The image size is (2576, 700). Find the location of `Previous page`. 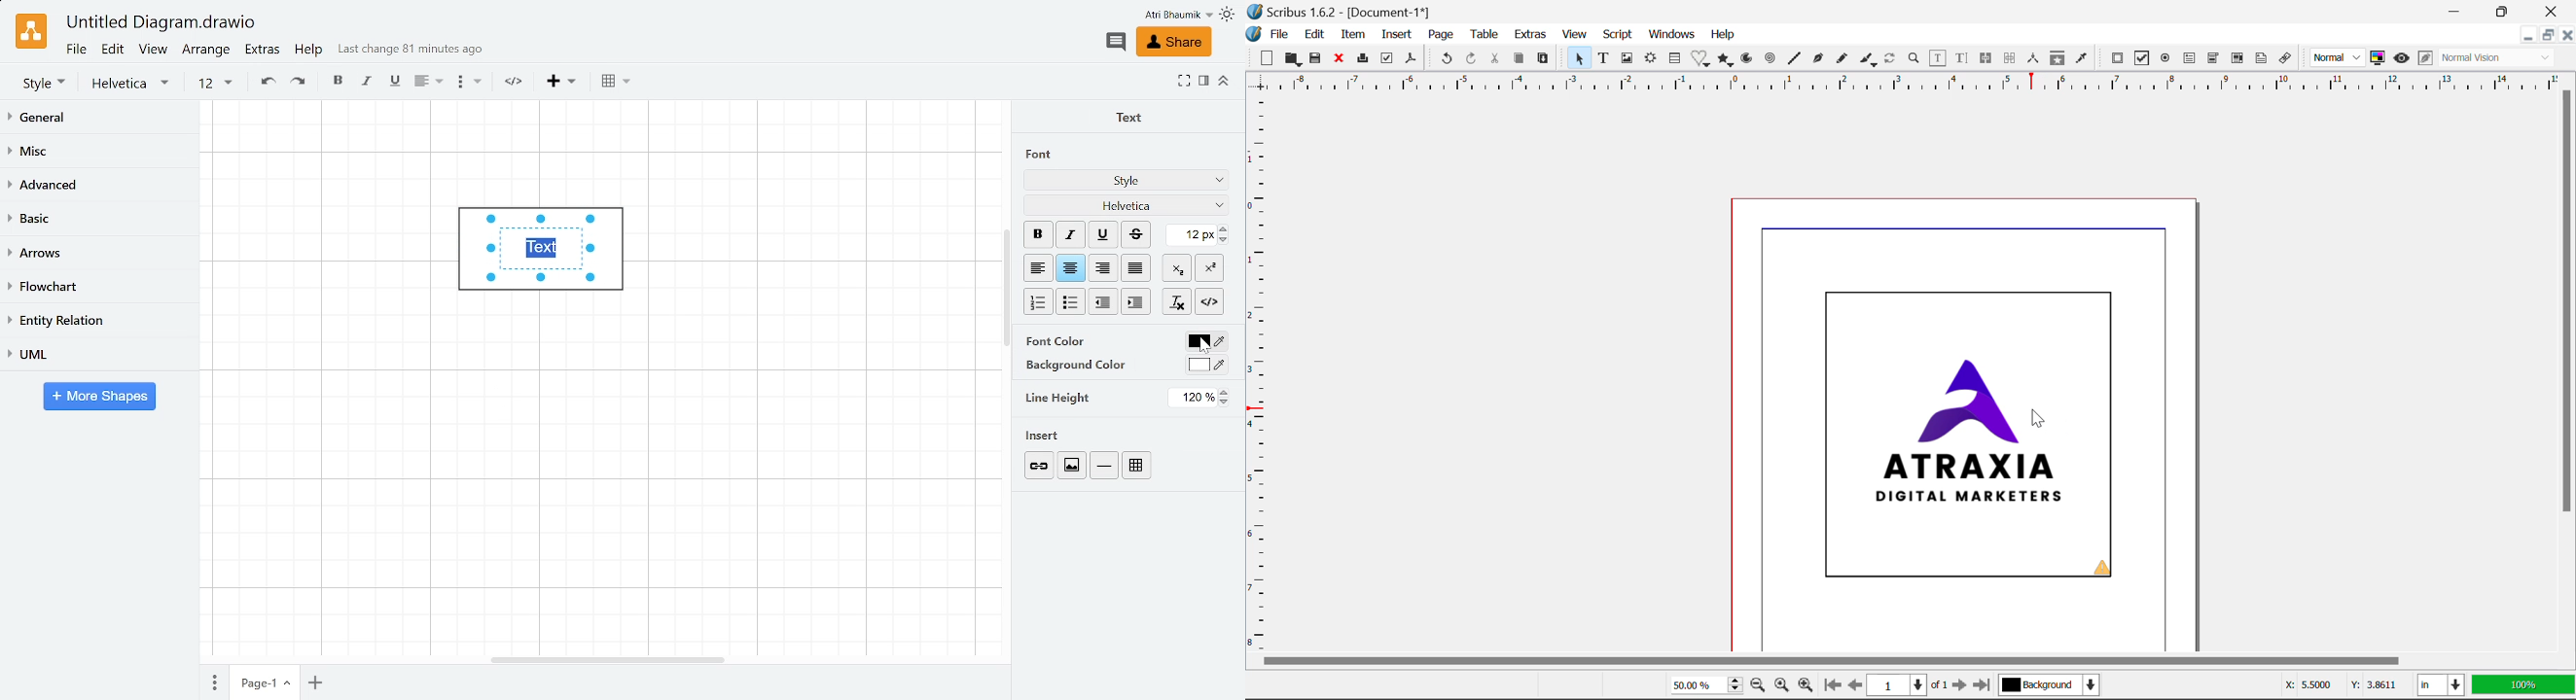

Previous page is located at coordinates (1853, 684).